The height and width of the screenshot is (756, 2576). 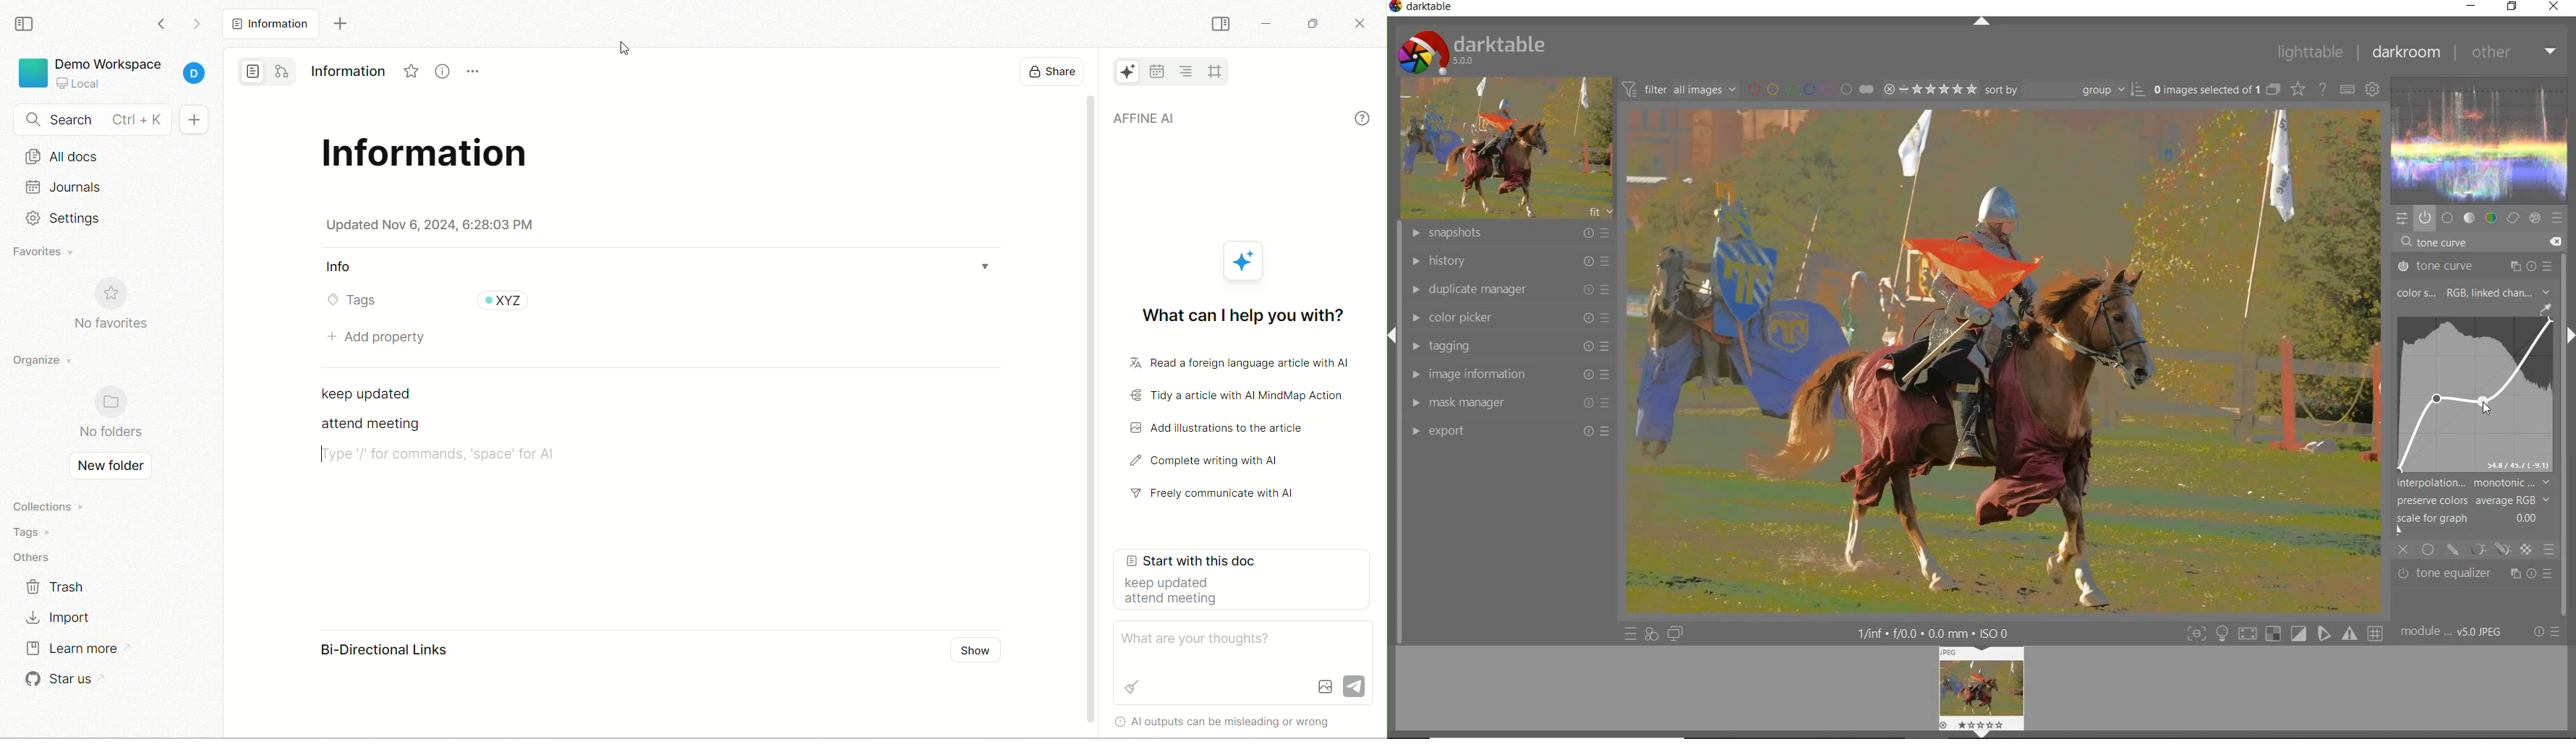 What do you see at coordinates (41, 365) in the screenshot?
I see `organize` at bounding box center [41, 365].